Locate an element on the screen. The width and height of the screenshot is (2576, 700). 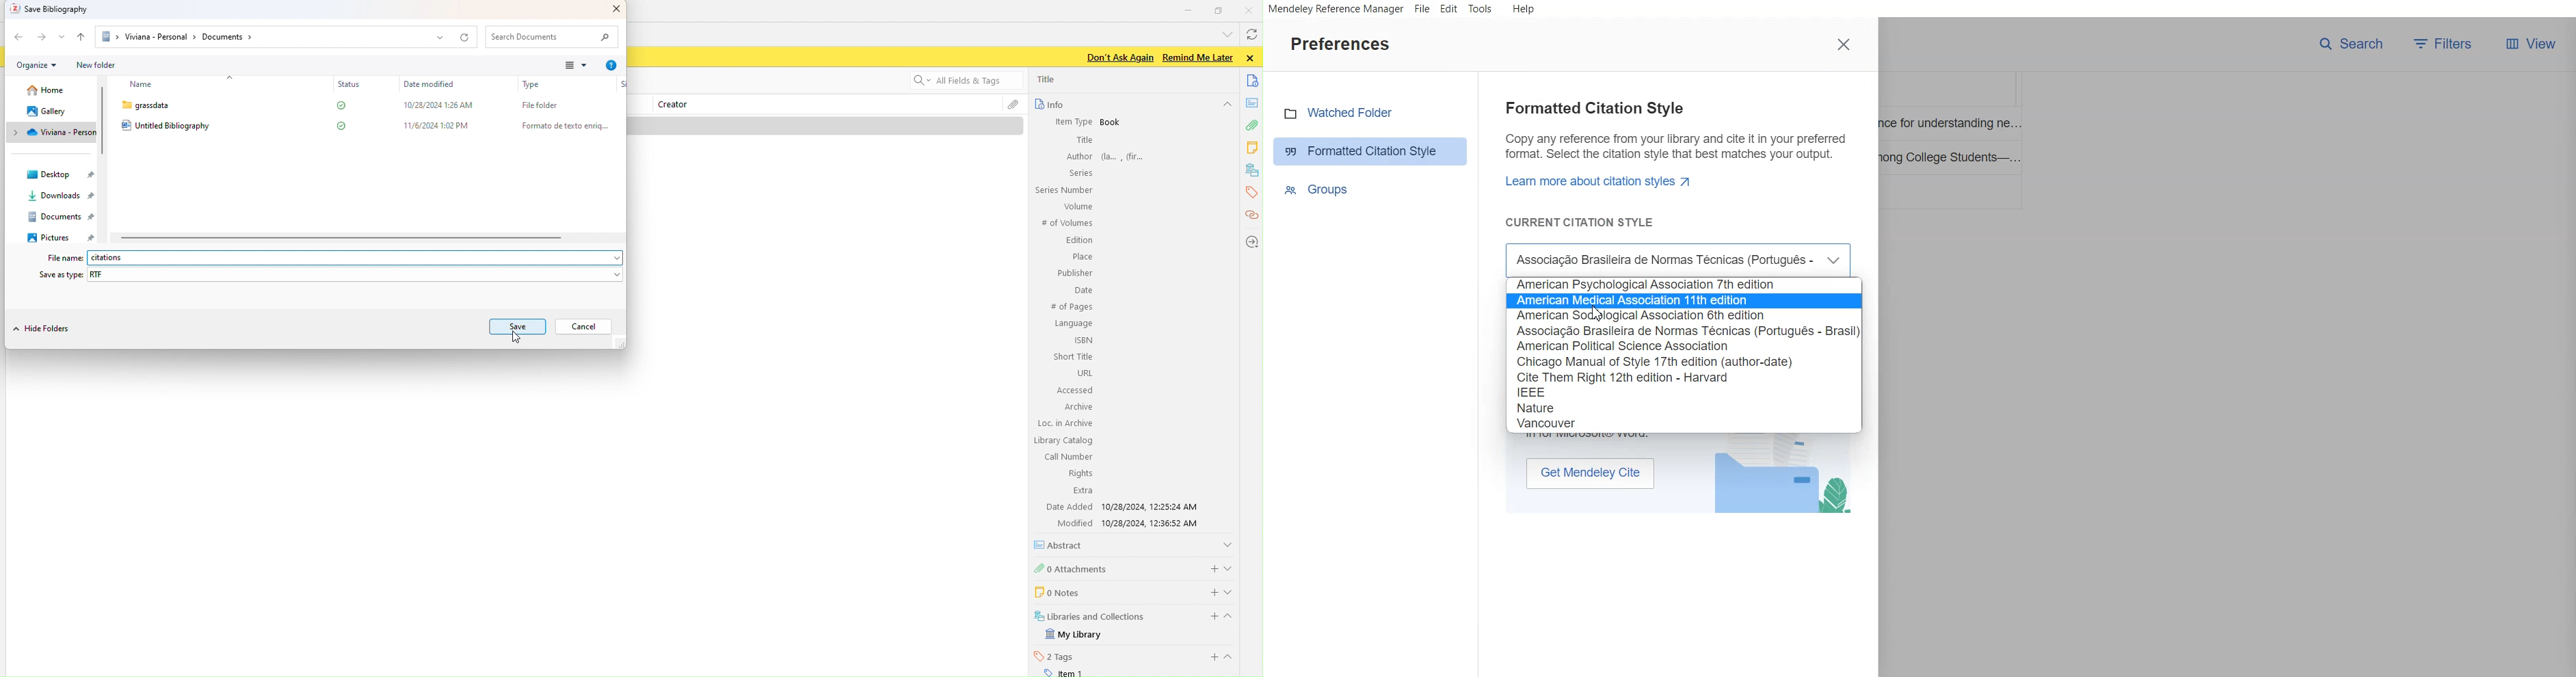
file attachment is located at coordinates (1013, 106).